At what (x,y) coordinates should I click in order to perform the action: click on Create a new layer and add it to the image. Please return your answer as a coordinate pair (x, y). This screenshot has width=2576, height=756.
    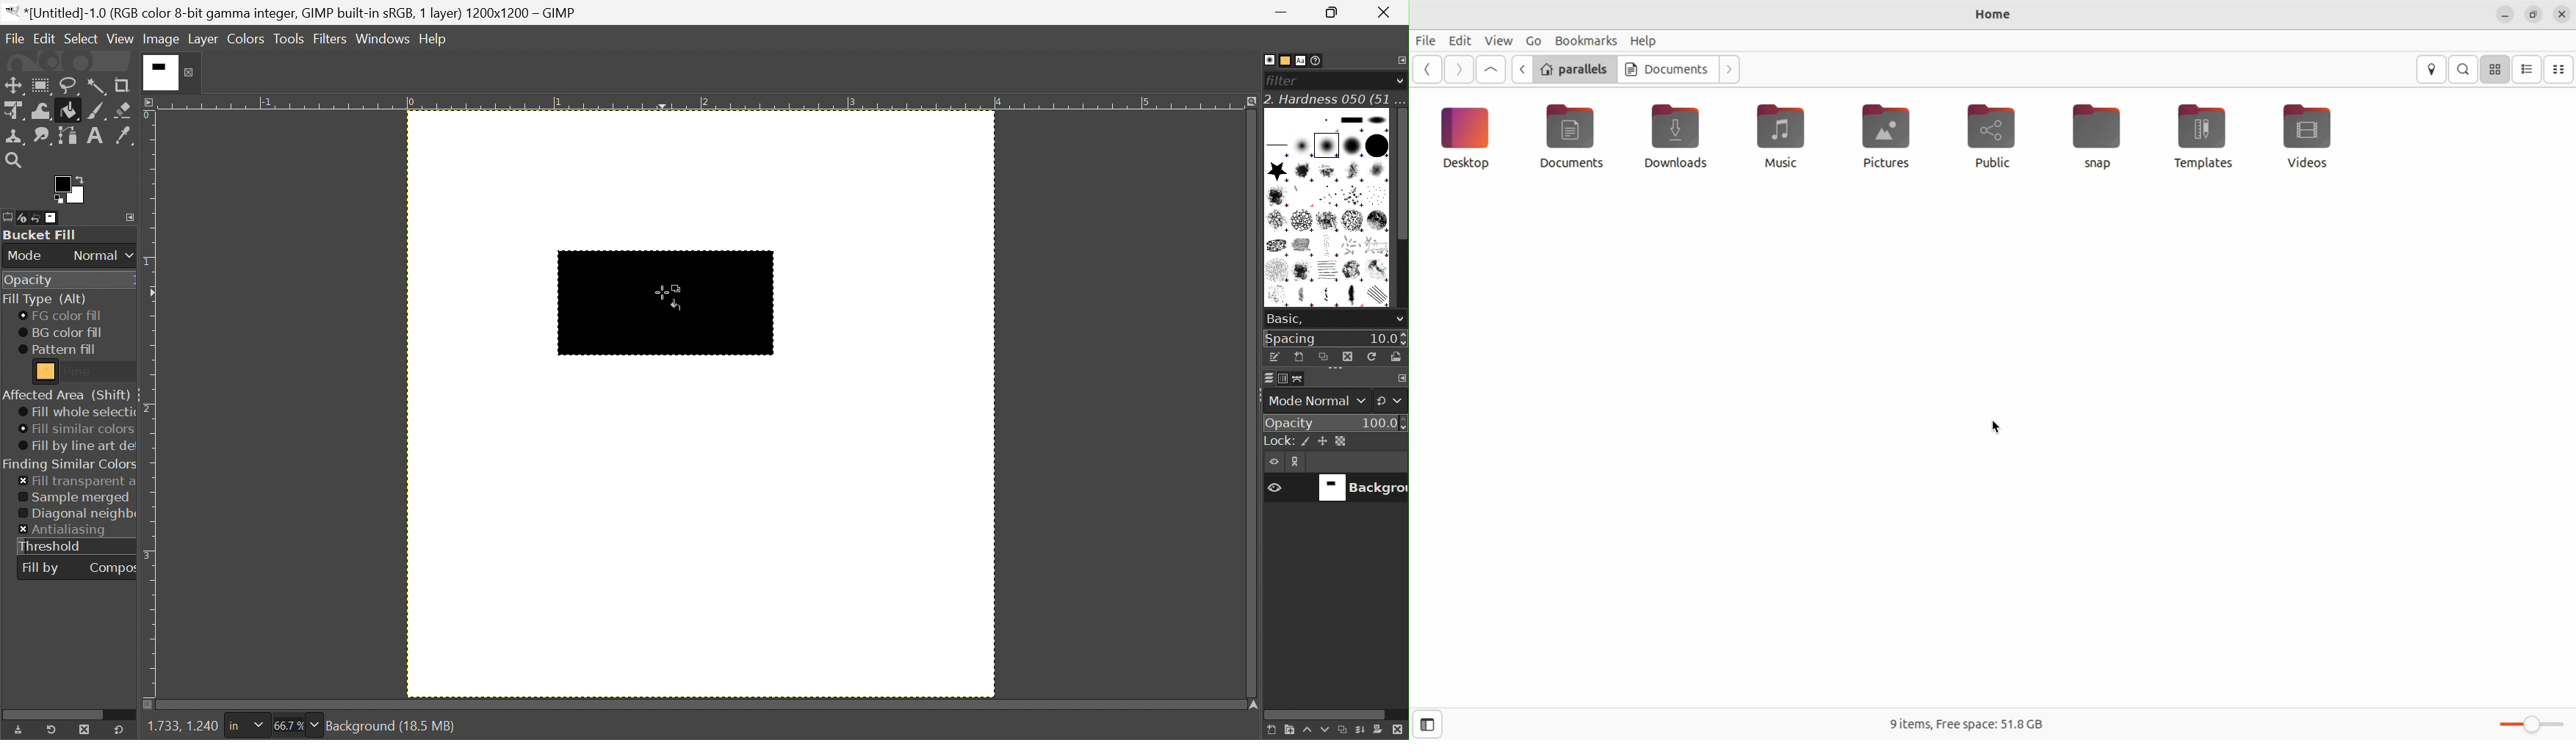
    Looking at the image, I should click on (1269, 731).